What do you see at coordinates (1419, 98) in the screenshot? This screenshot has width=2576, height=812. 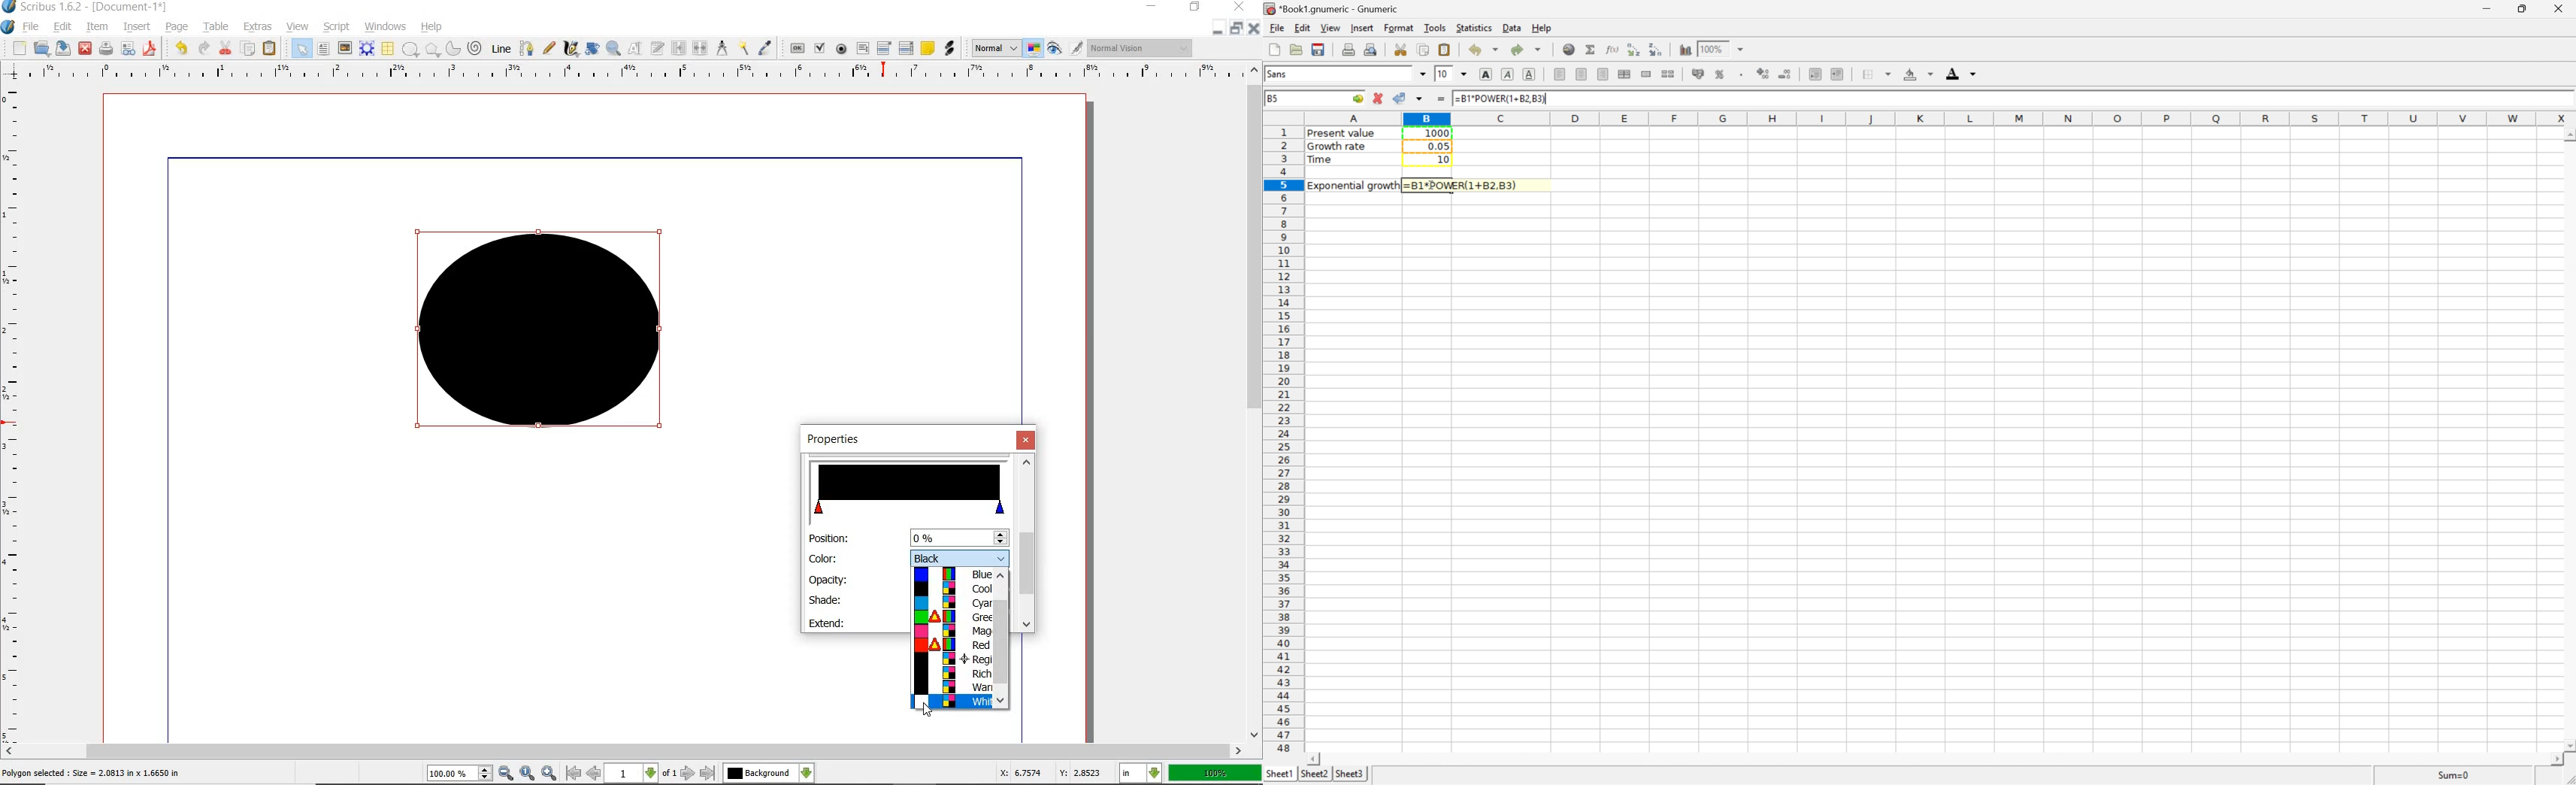 I see `Accept changes in multiple cells` at bounding box center [1419, 98].